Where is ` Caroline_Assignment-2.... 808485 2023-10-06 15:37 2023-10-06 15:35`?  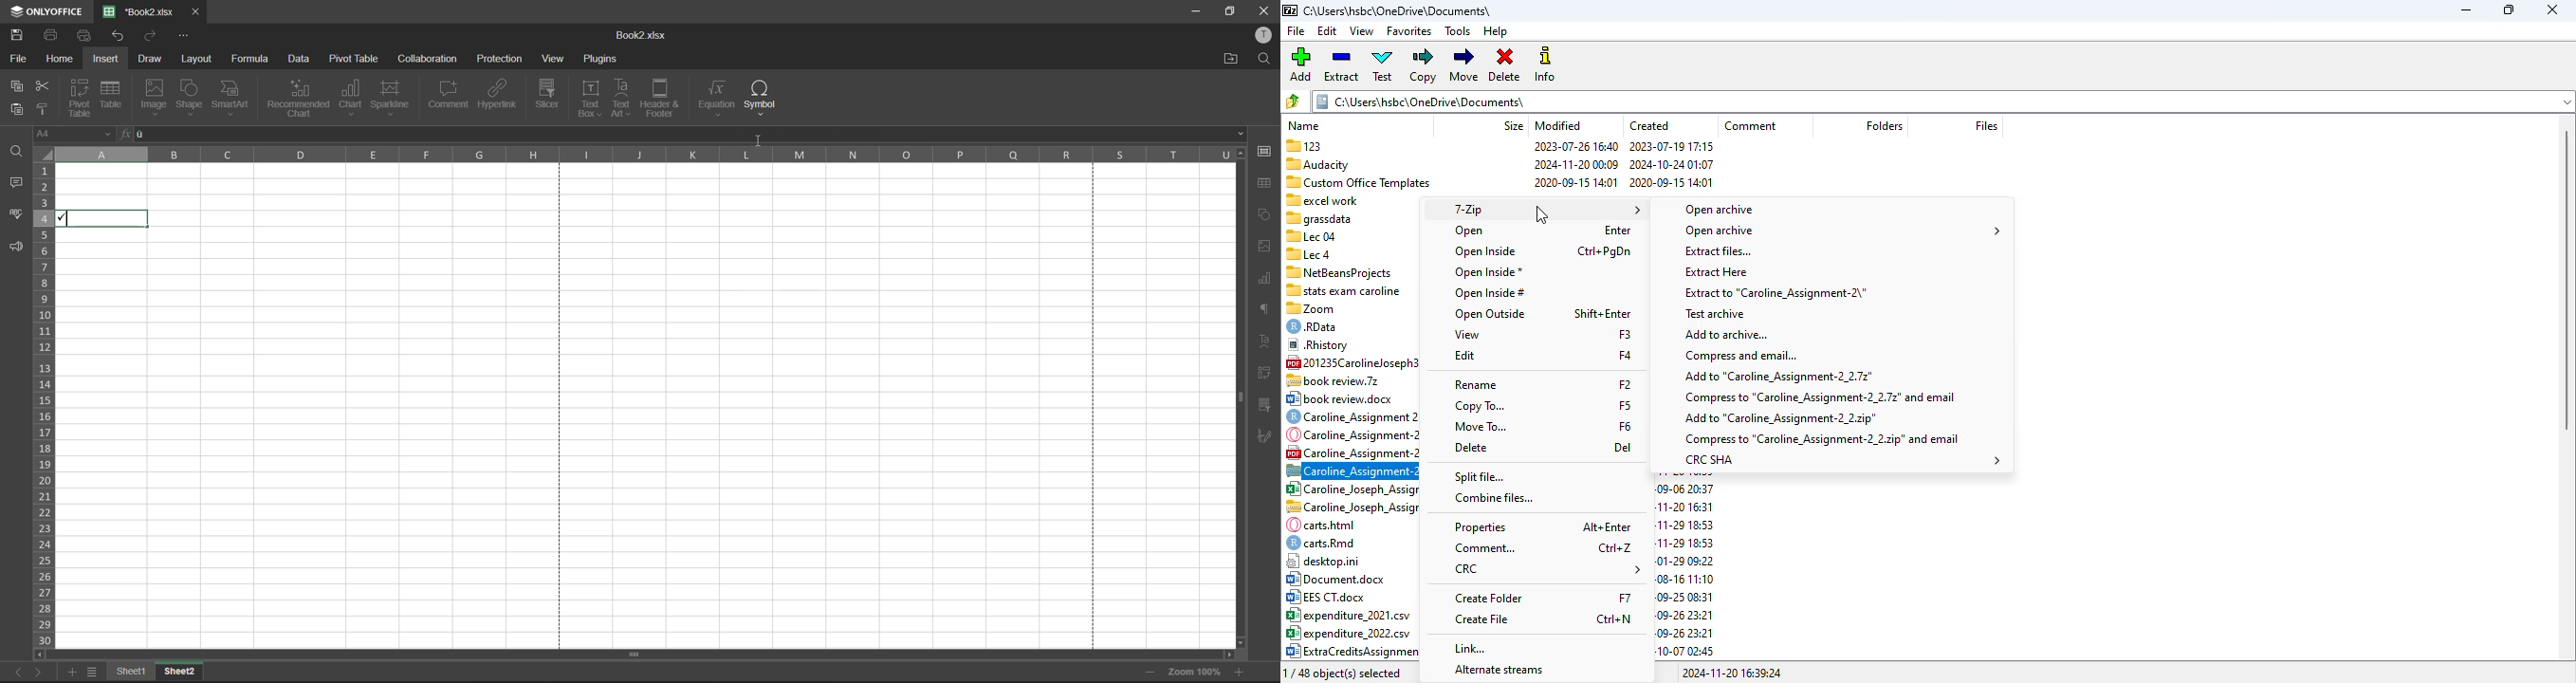  Caroline_Assignment-2.... 808485 2023-10-06 15:37 2023-10-06 15:35 is located at coordinates (1353, 434).